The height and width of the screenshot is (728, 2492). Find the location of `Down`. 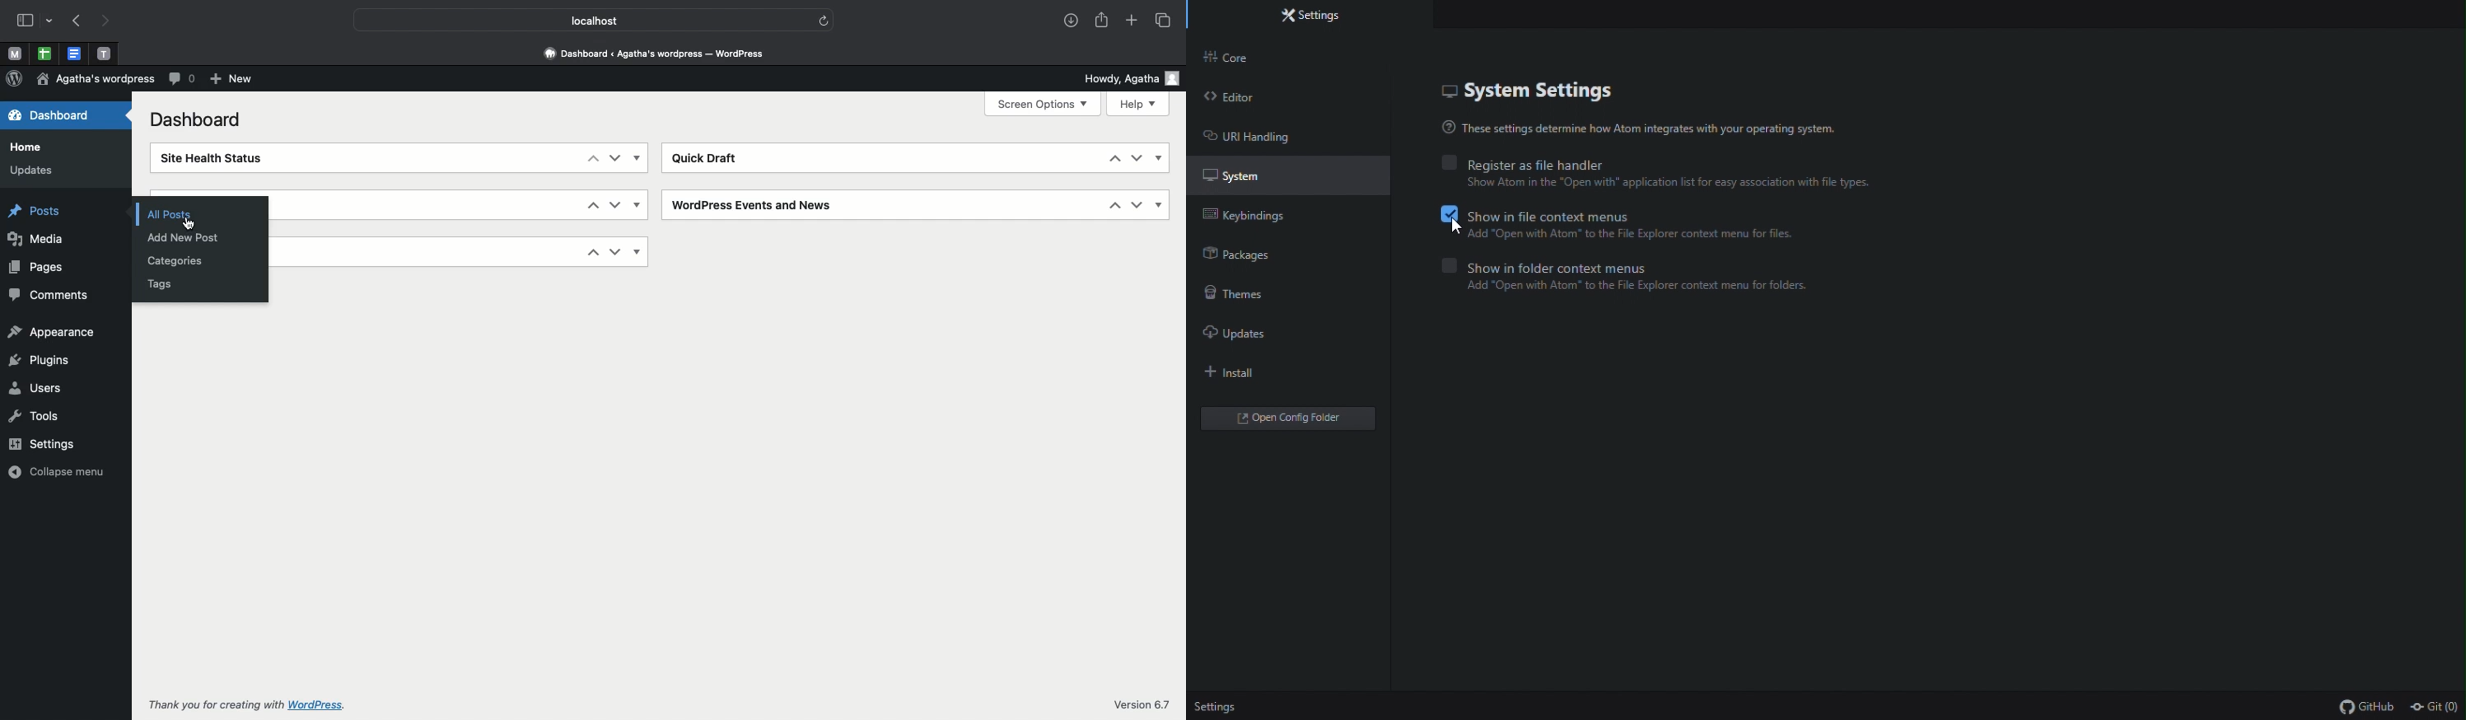

Down is located at coordinates (615, 159).